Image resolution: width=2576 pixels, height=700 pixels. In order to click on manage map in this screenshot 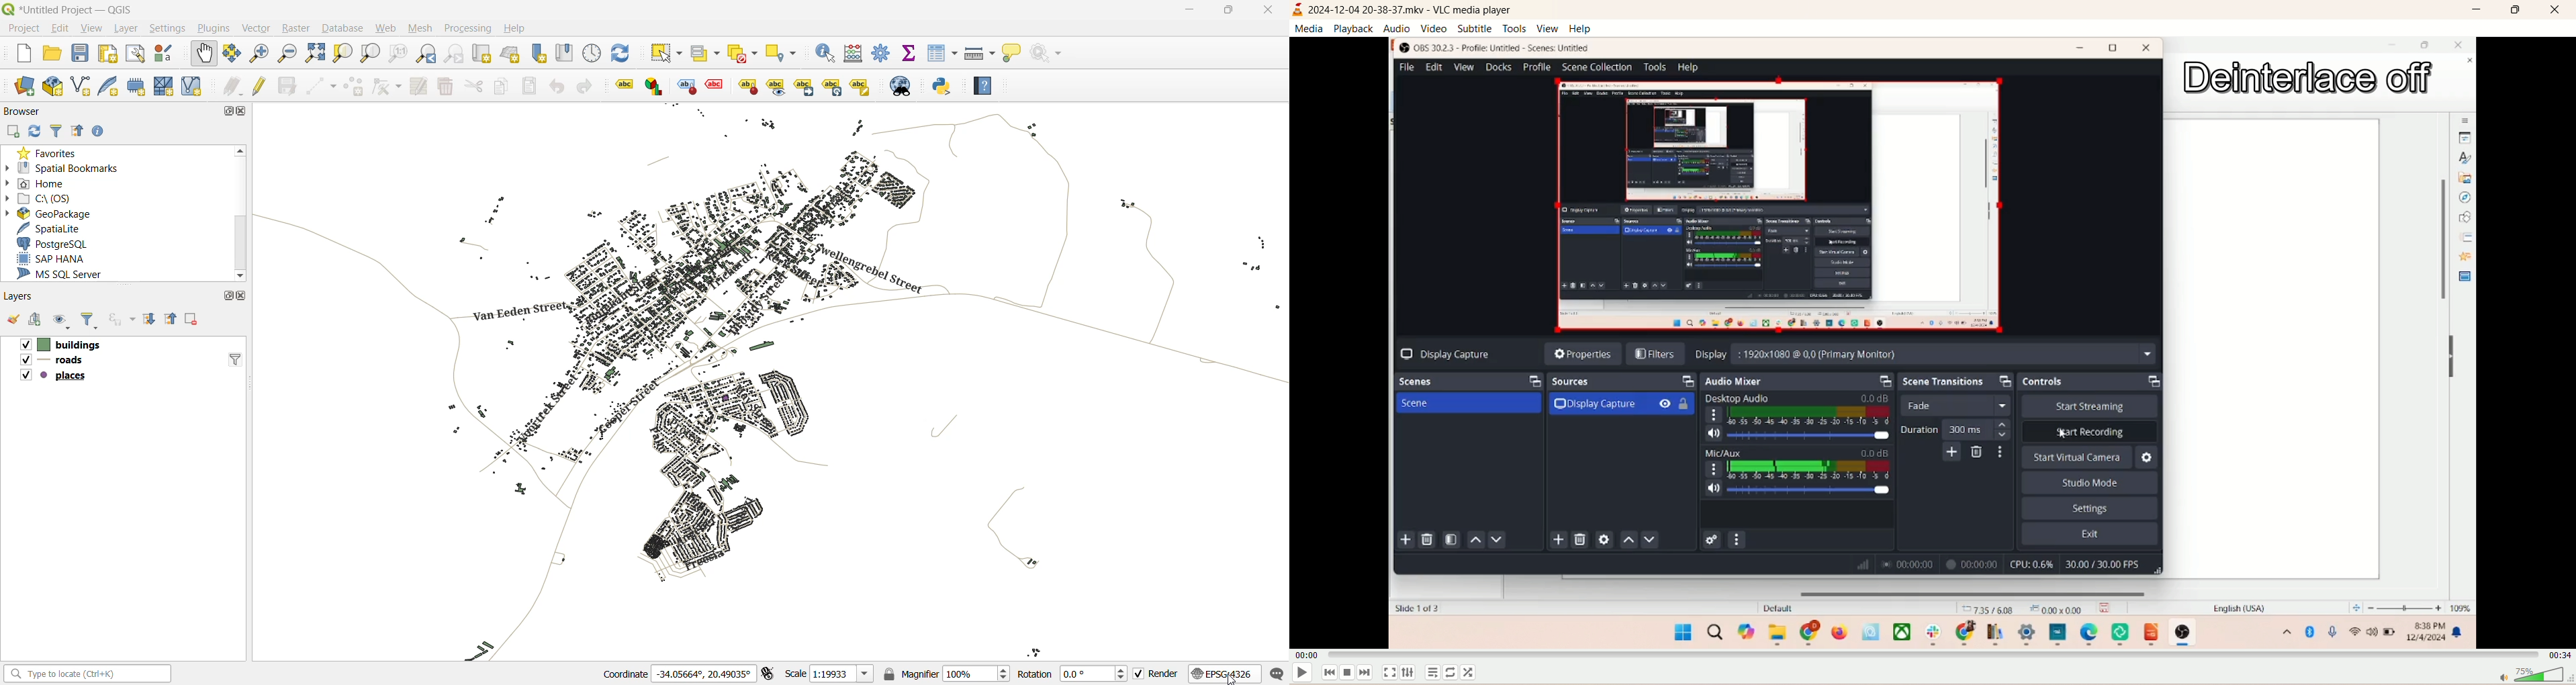, I will do `click(61, 321)`.